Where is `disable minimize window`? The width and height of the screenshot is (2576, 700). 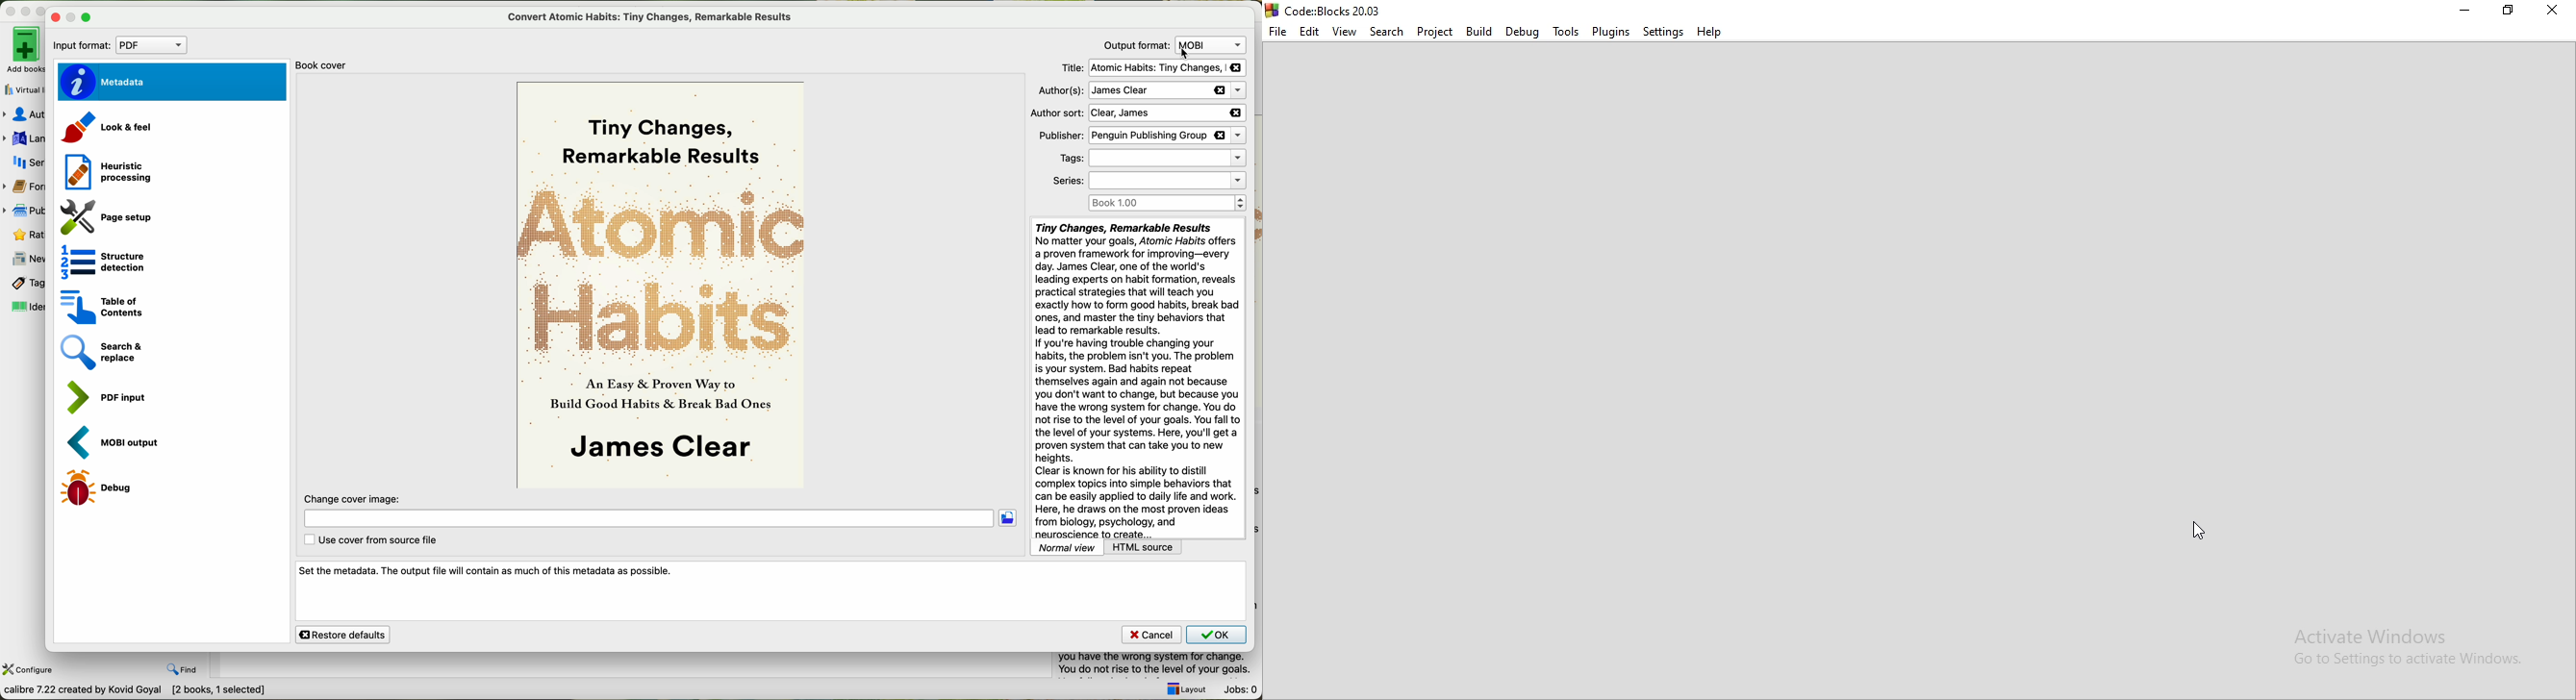 disable minimize window is located at coordinates (73, 17).